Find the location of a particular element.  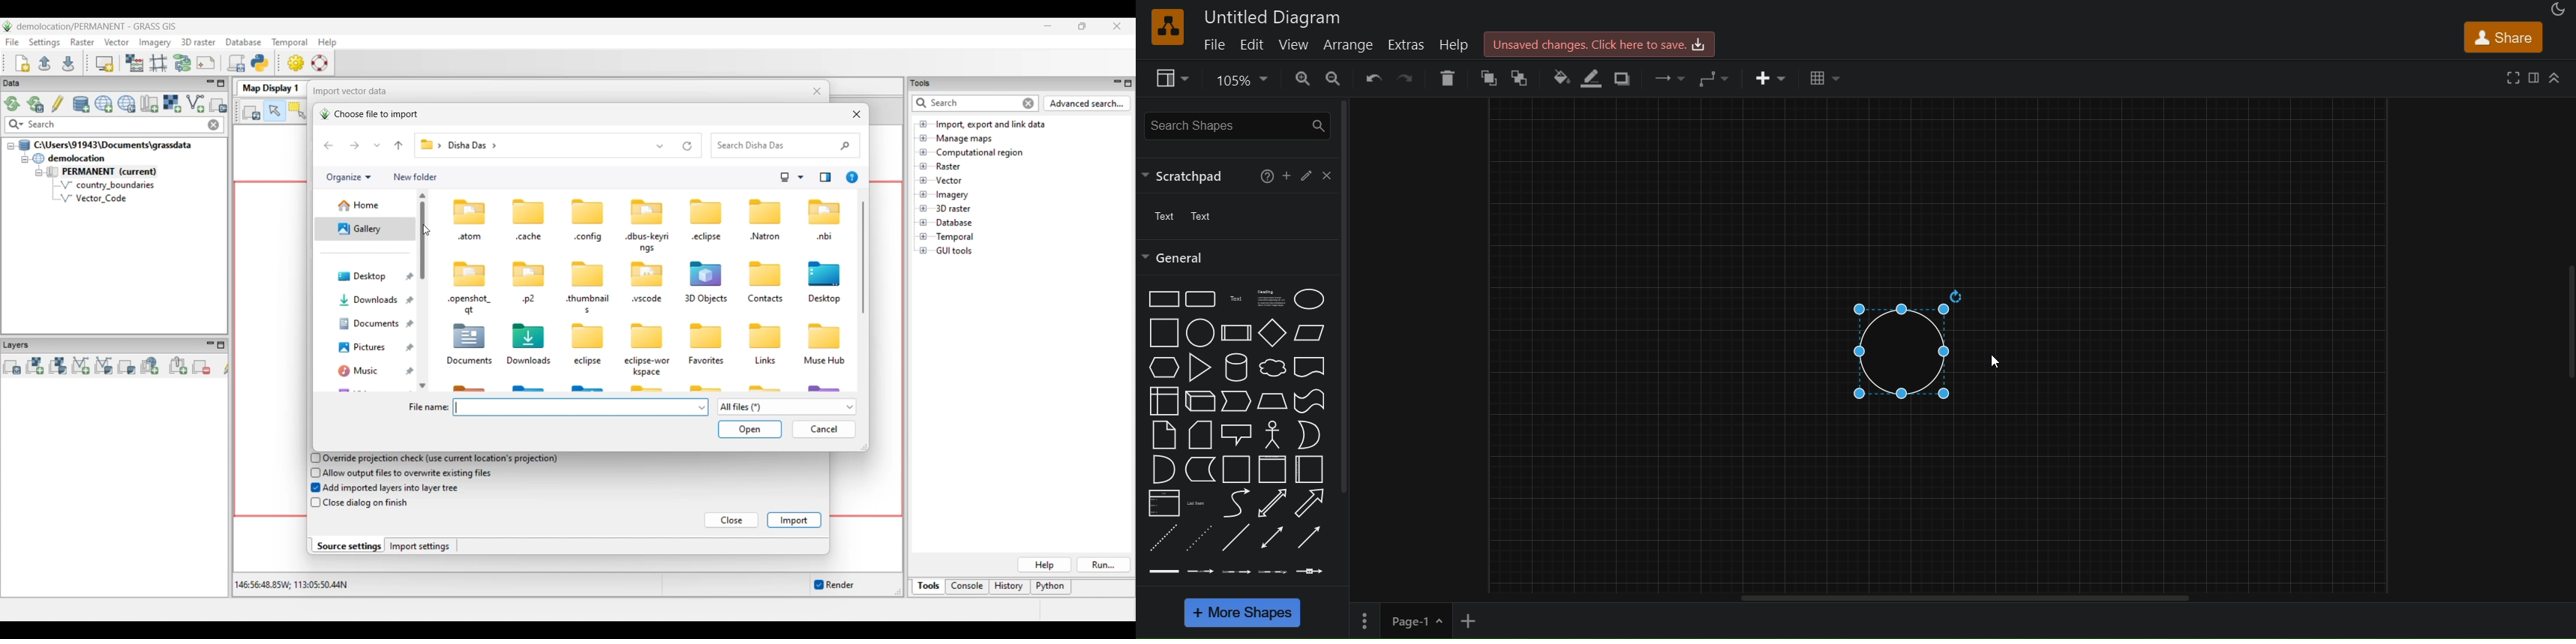

zoom is located at coordinates (1241, 80).